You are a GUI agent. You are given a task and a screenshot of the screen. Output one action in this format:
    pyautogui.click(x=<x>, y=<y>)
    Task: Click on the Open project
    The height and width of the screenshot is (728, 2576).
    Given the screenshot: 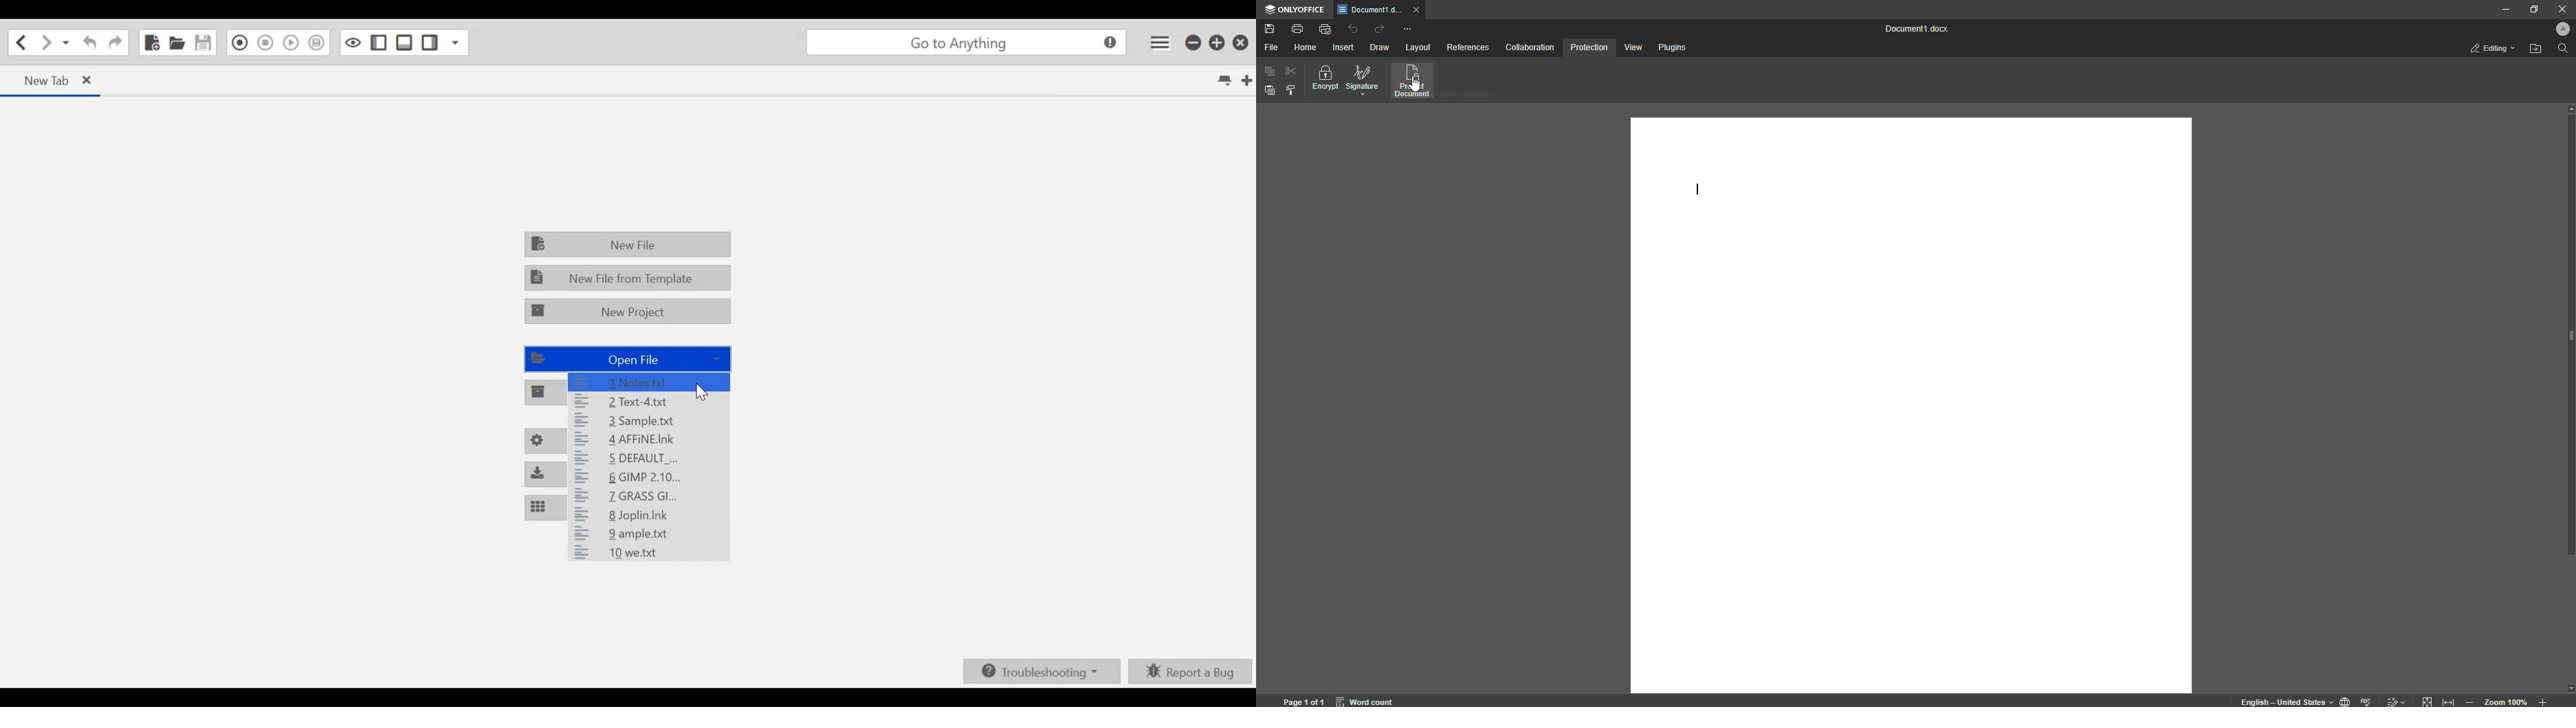 What is the action you would take?
    pyautogui.click(x=543, y=392)
    